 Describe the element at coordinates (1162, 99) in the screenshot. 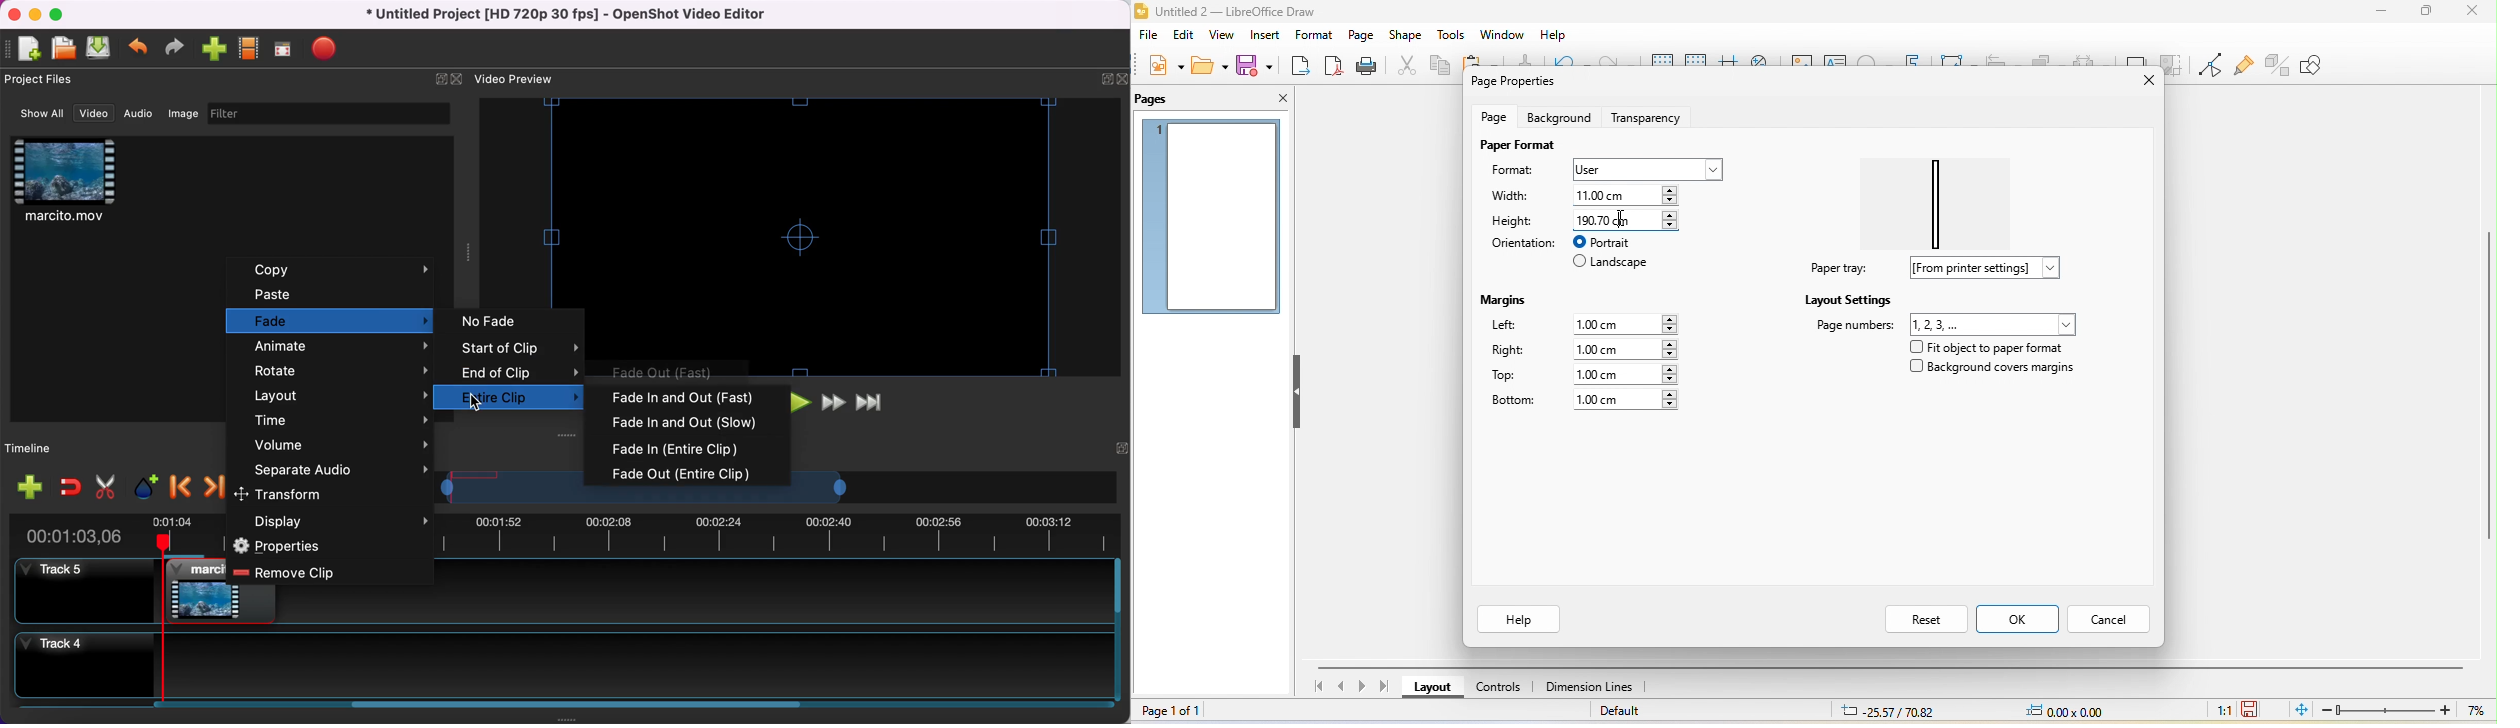

I see `pages` at that location.